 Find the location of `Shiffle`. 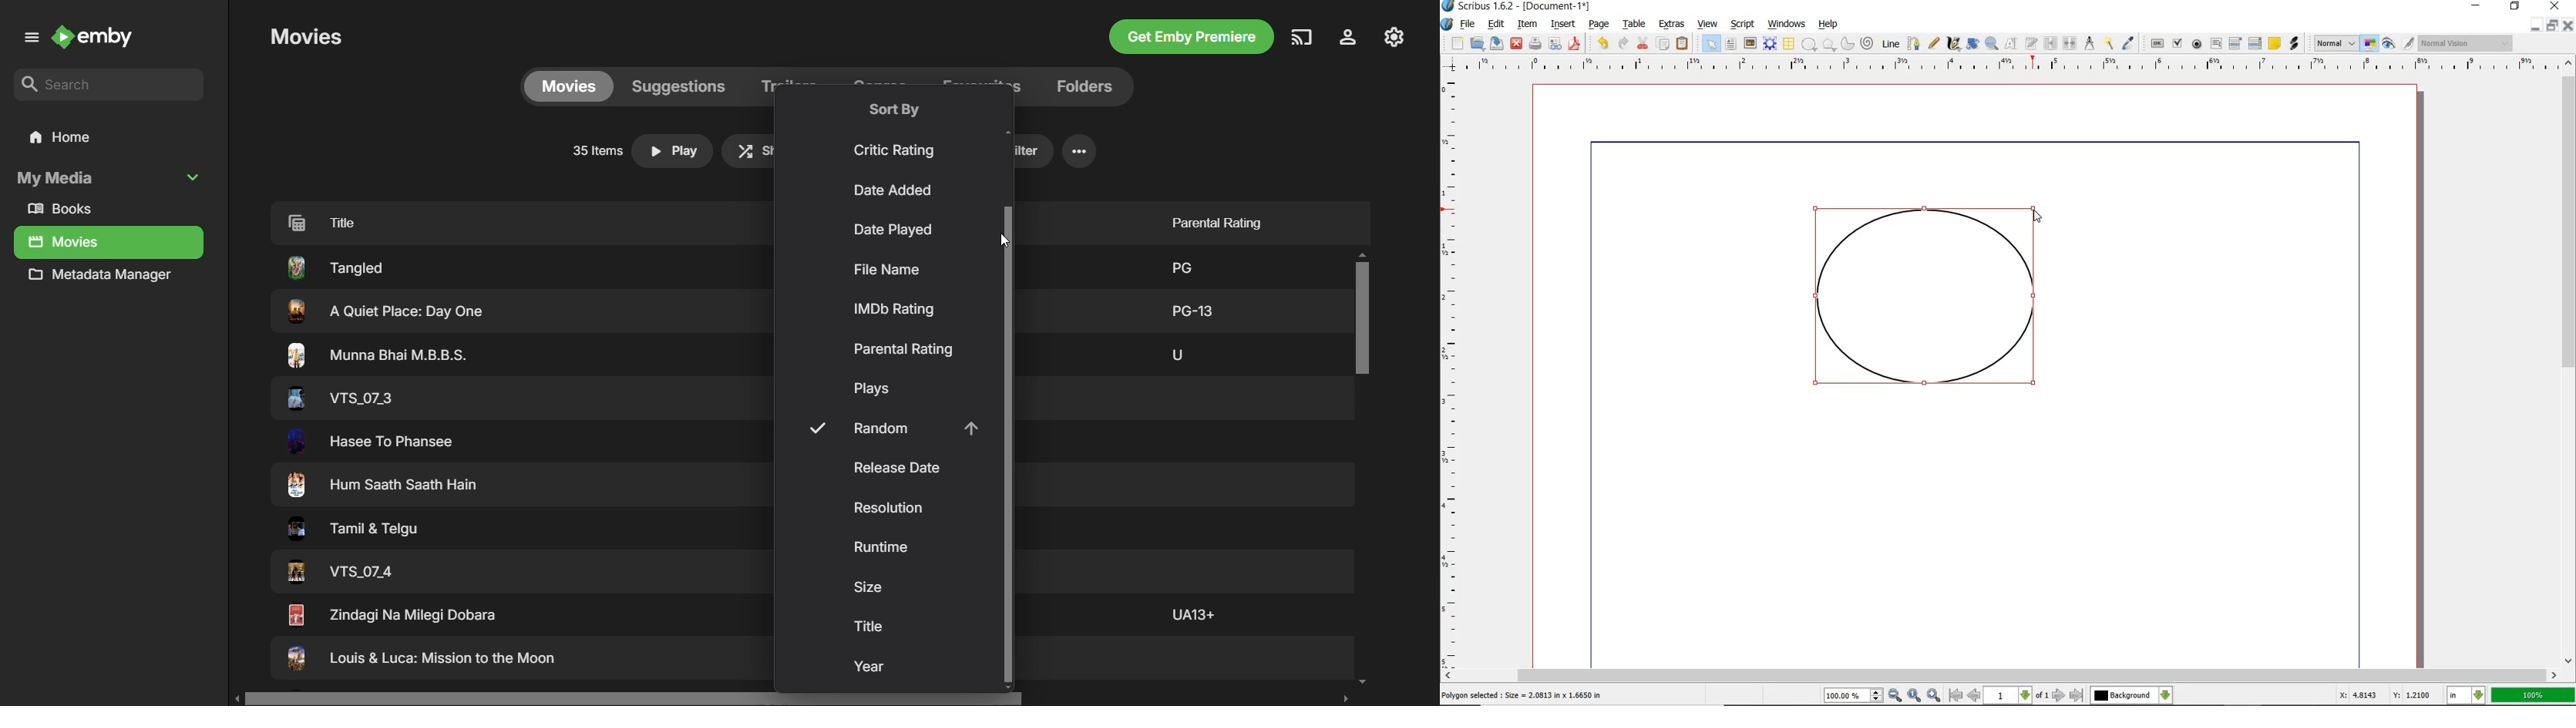

Shiffle is located at coordinates (769, 150).